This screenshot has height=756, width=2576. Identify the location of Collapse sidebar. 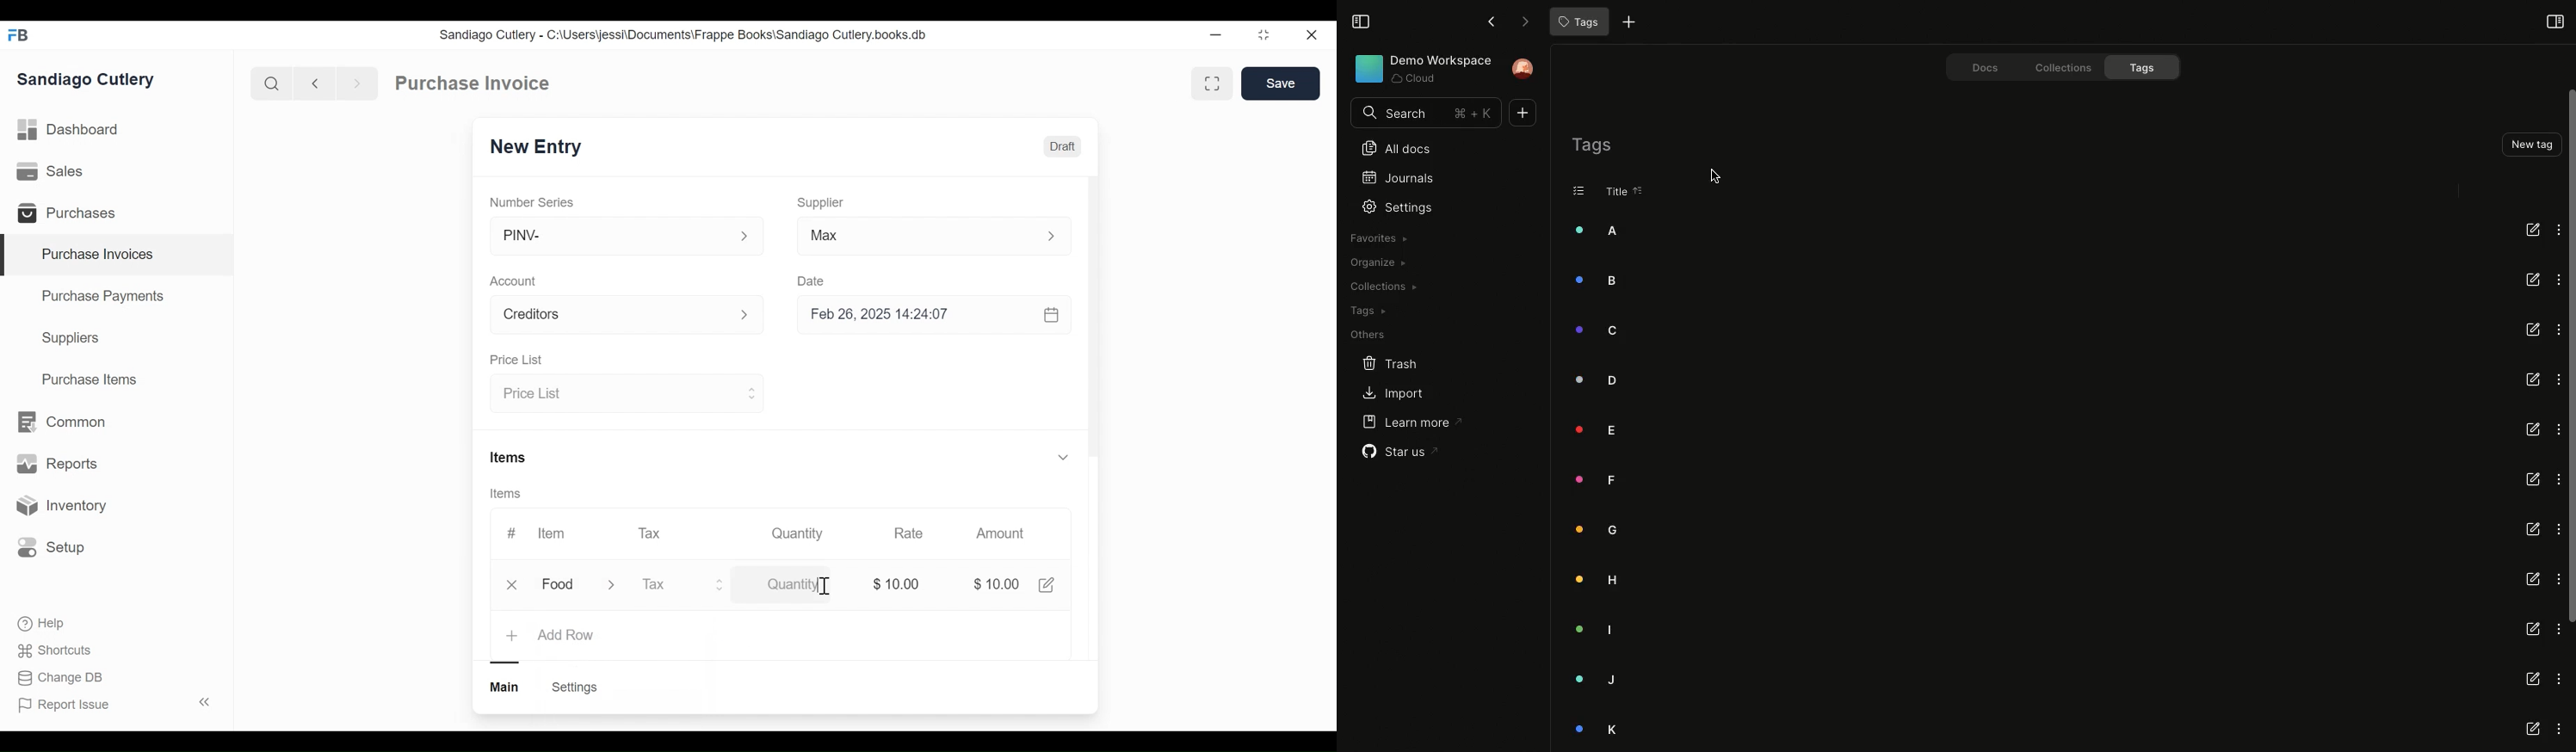
(1361, 21).